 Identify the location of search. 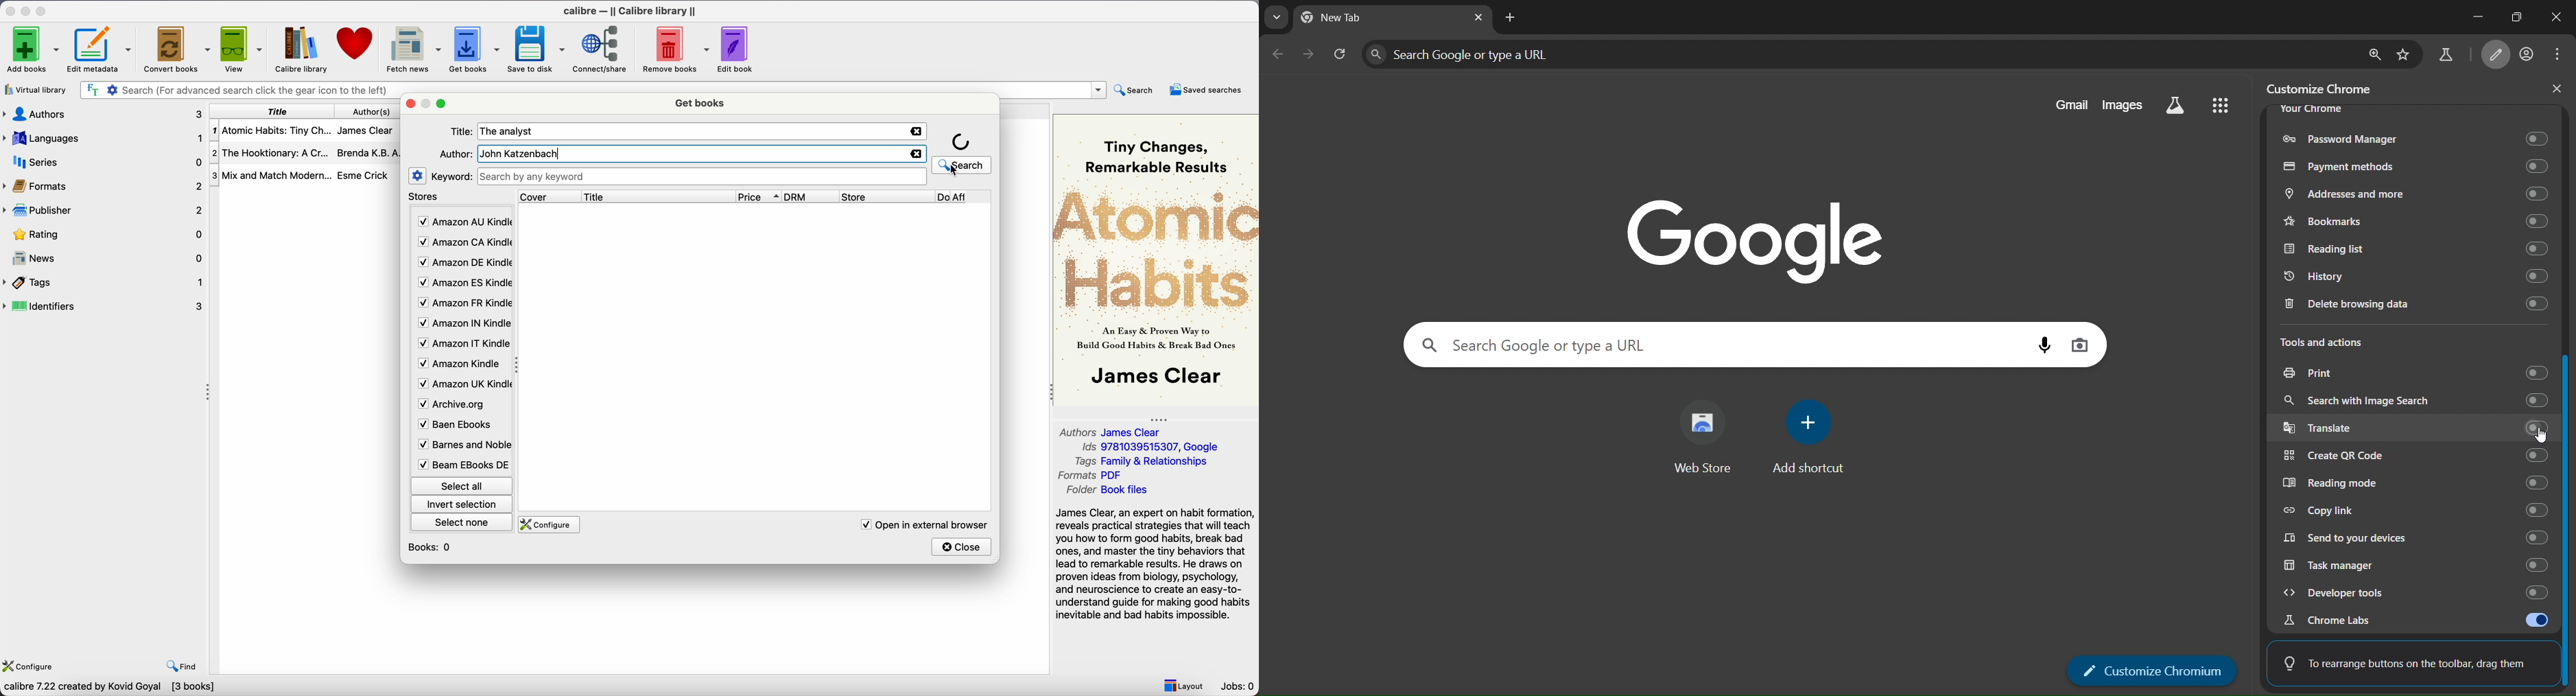
(962, 165).